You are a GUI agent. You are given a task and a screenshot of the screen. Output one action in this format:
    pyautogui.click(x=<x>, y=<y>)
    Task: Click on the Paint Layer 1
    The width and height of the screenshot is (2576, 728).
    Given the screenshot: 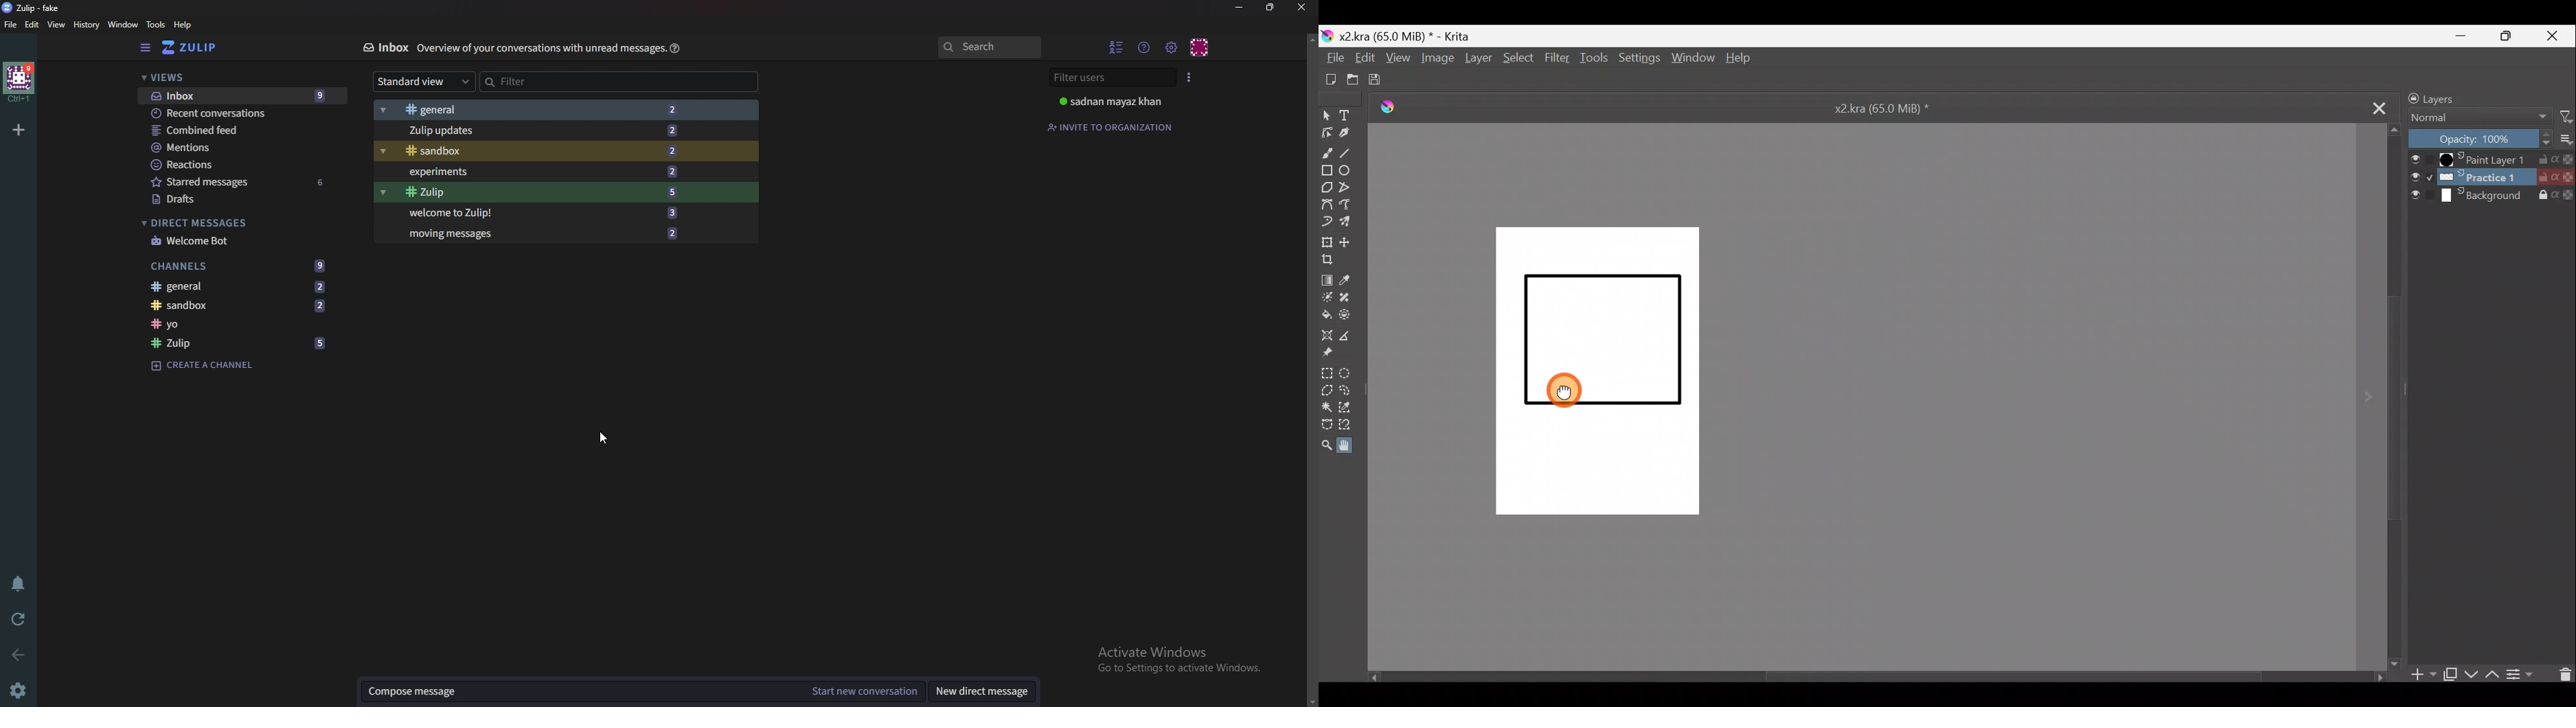 What is the action you would take?
    pyautogui.click(x=2491, y=161)
    